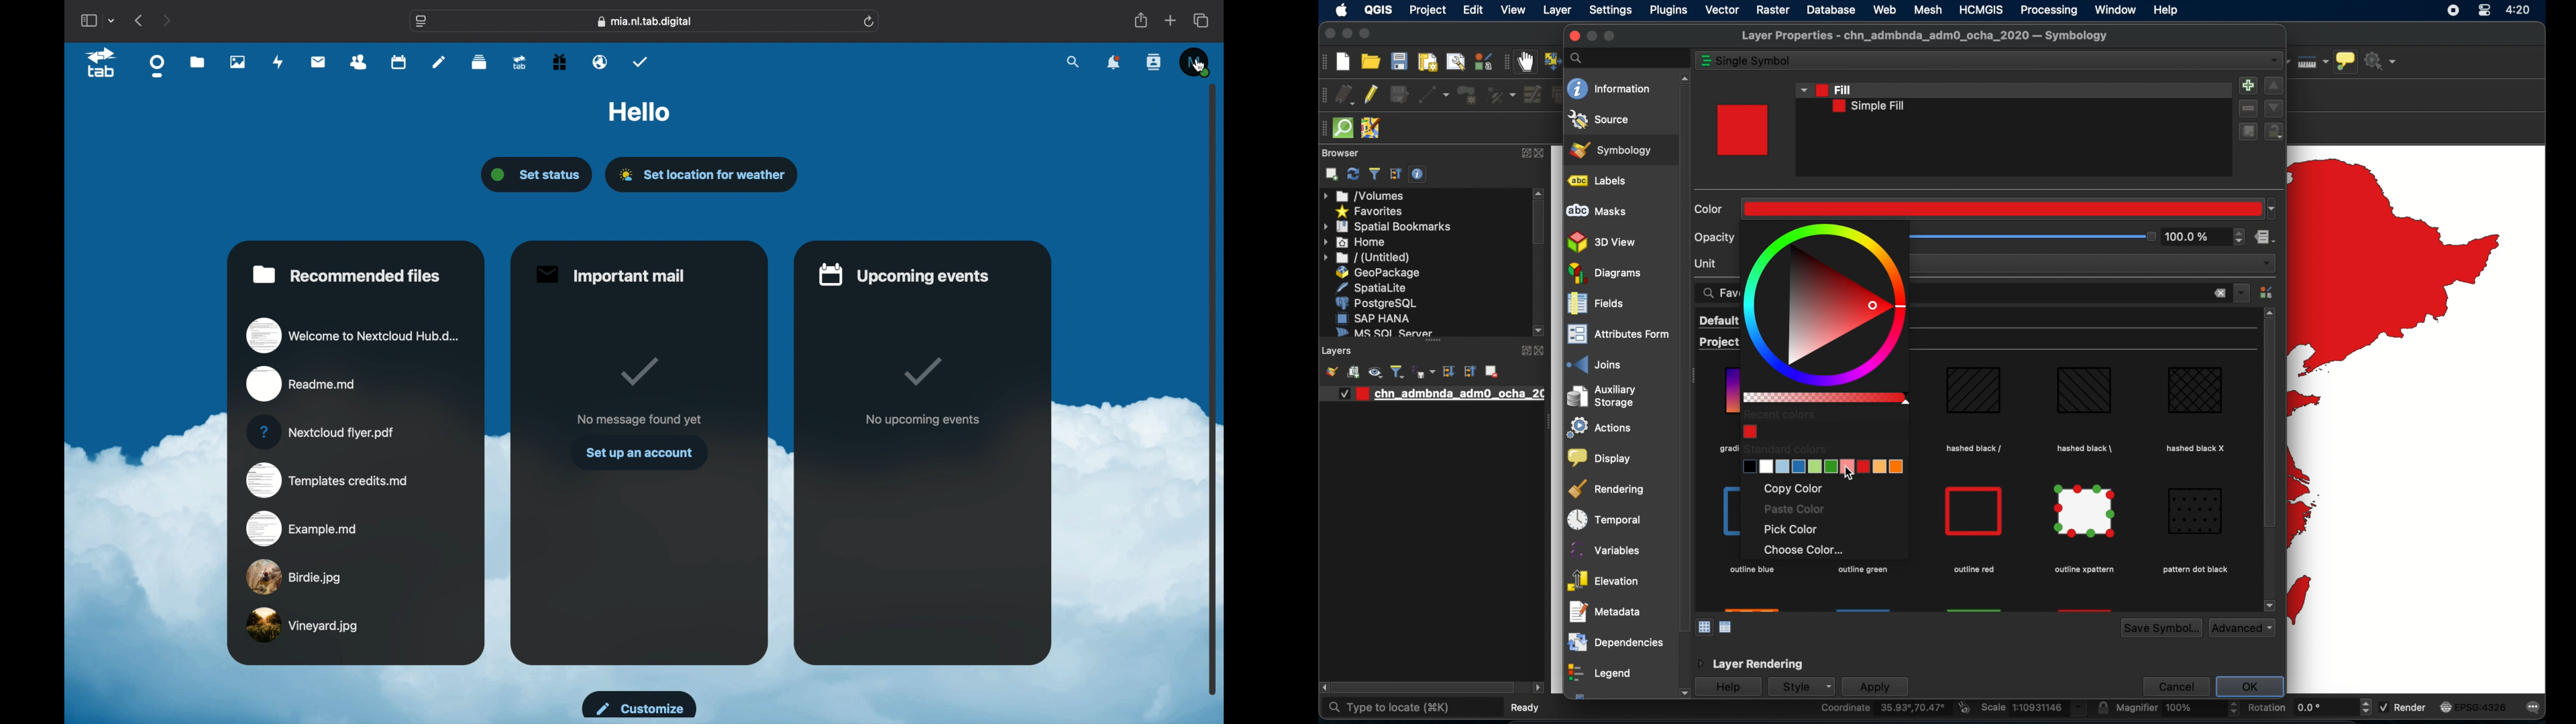  What do you see at coordinates (1627, 58) in the screenshot?
I see `search bar` at bounding box center [1627, 58].